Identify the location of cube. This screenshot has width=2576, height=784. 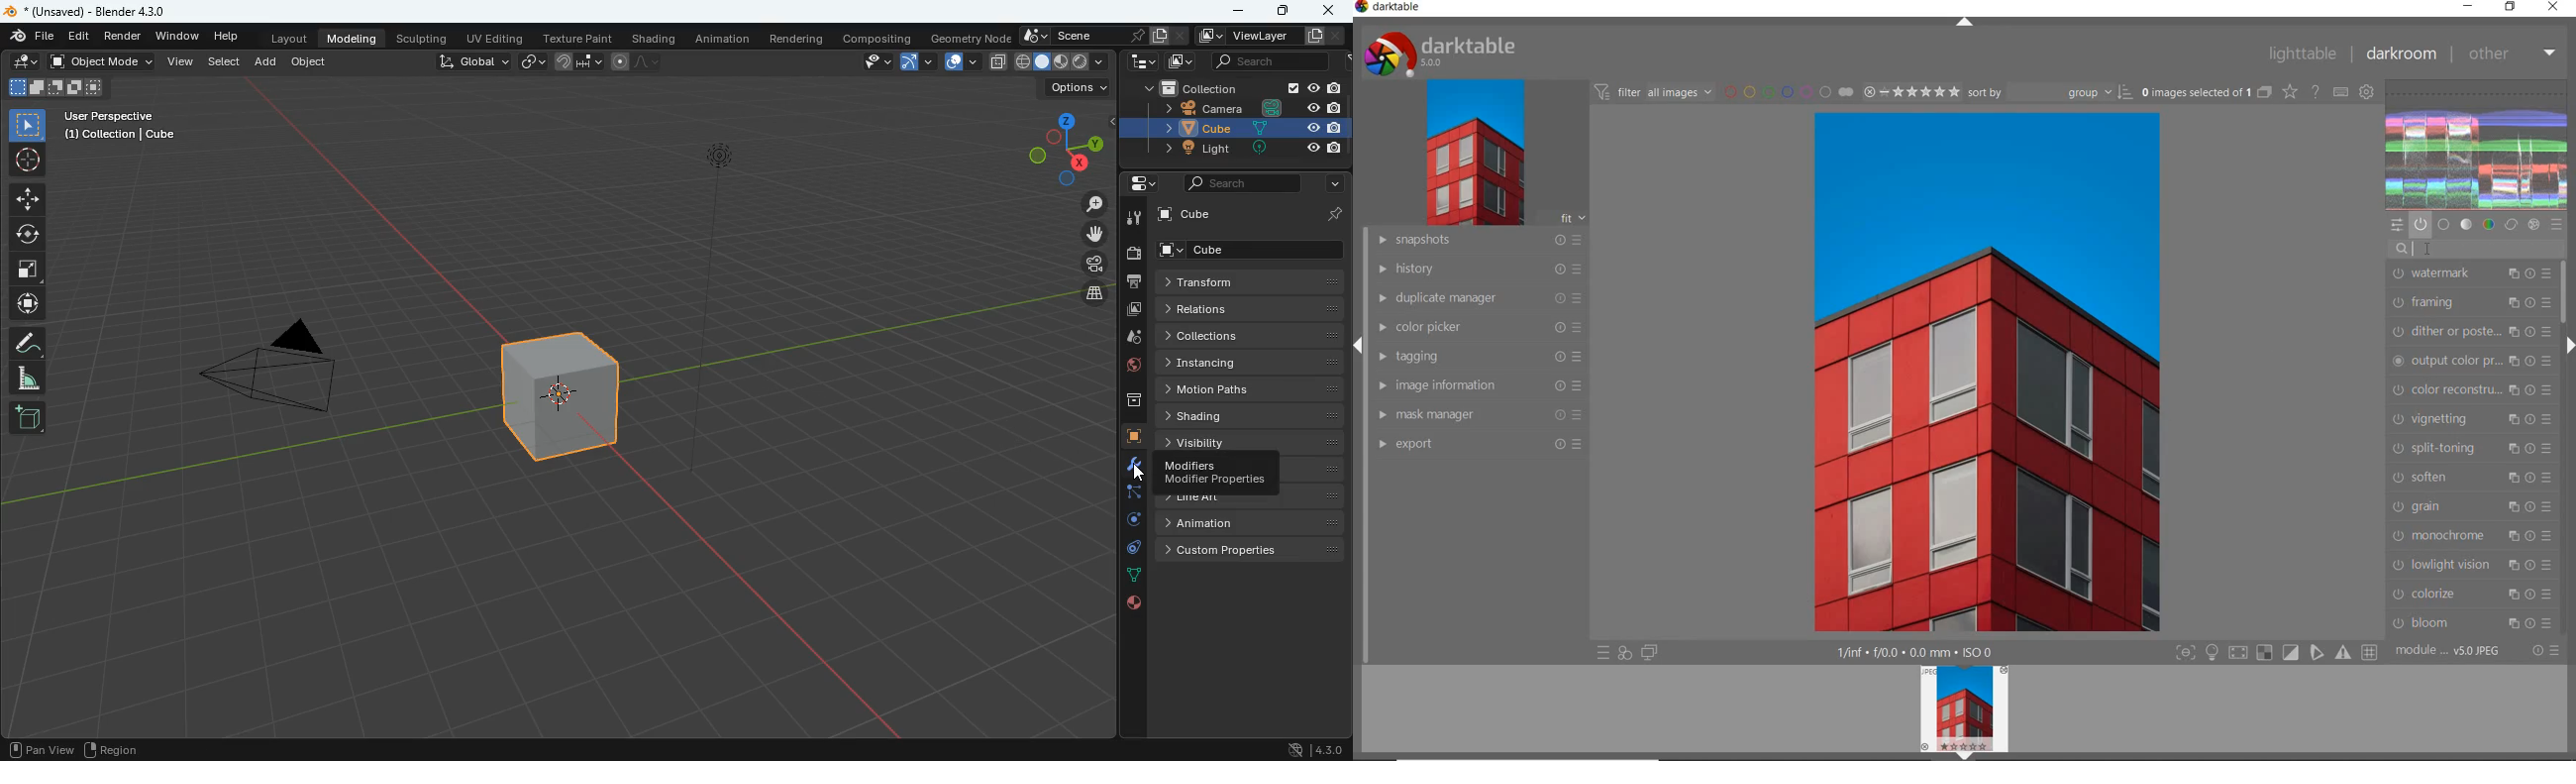
(1124, 437).